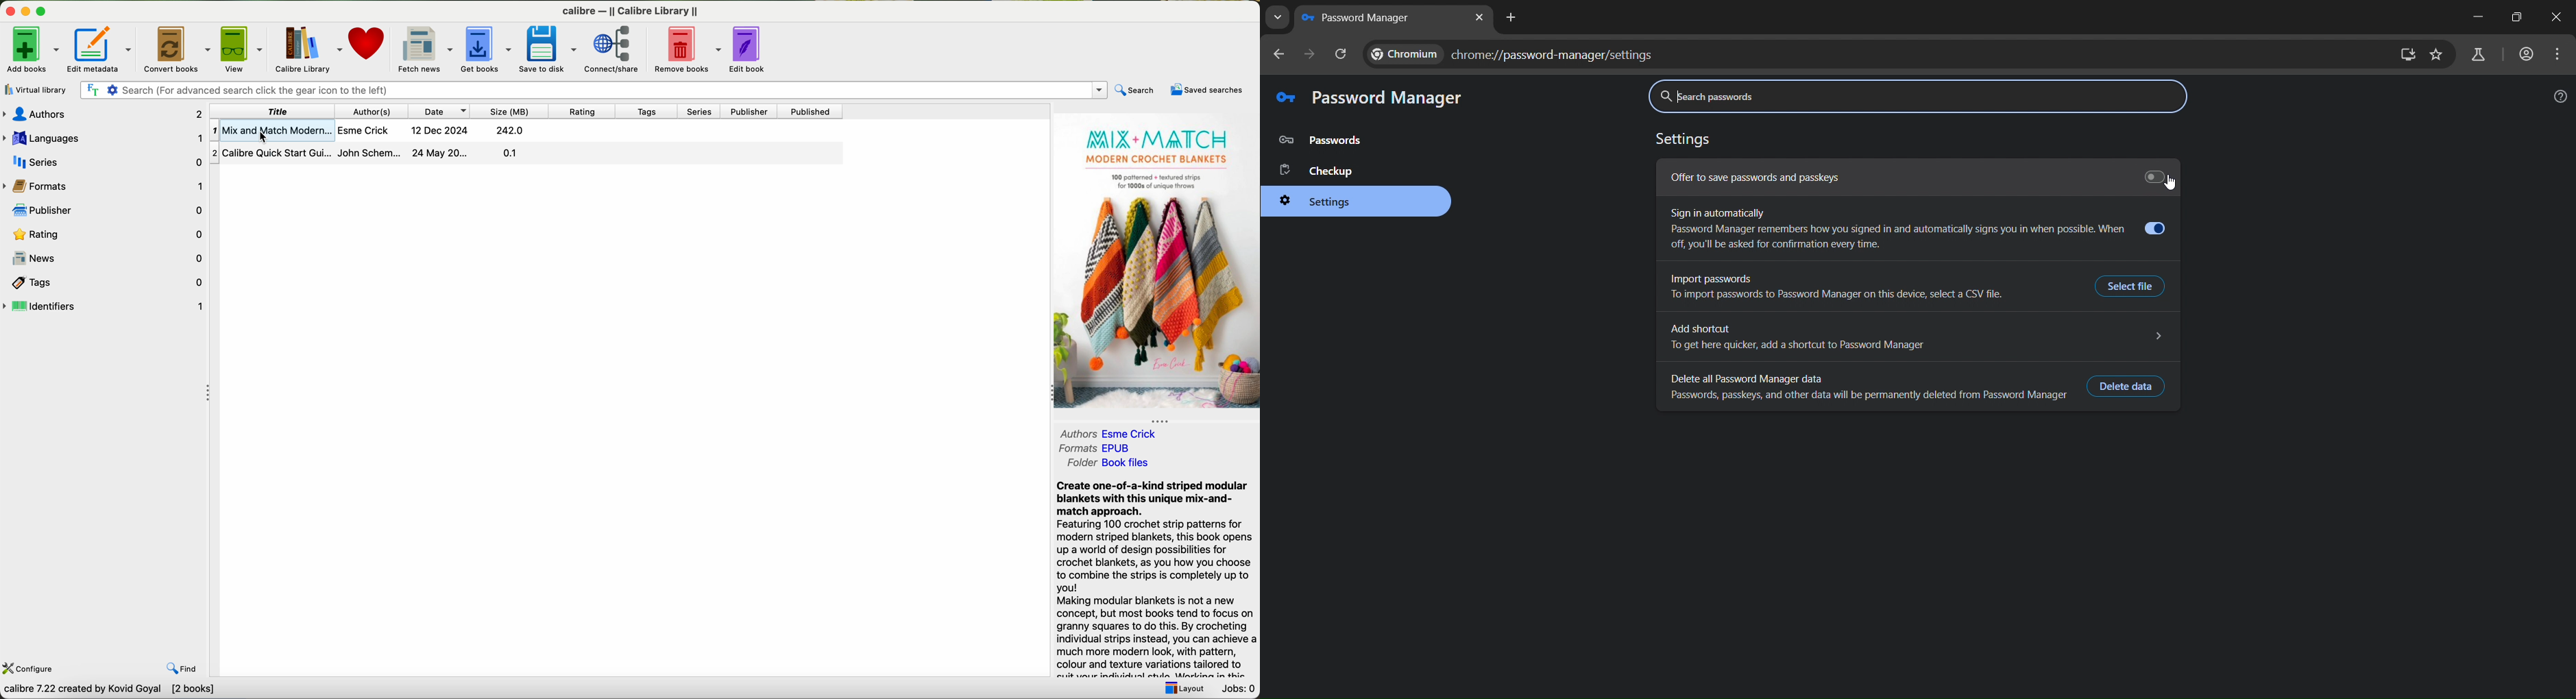  I want to click on go back one page, so click(1278, 54).